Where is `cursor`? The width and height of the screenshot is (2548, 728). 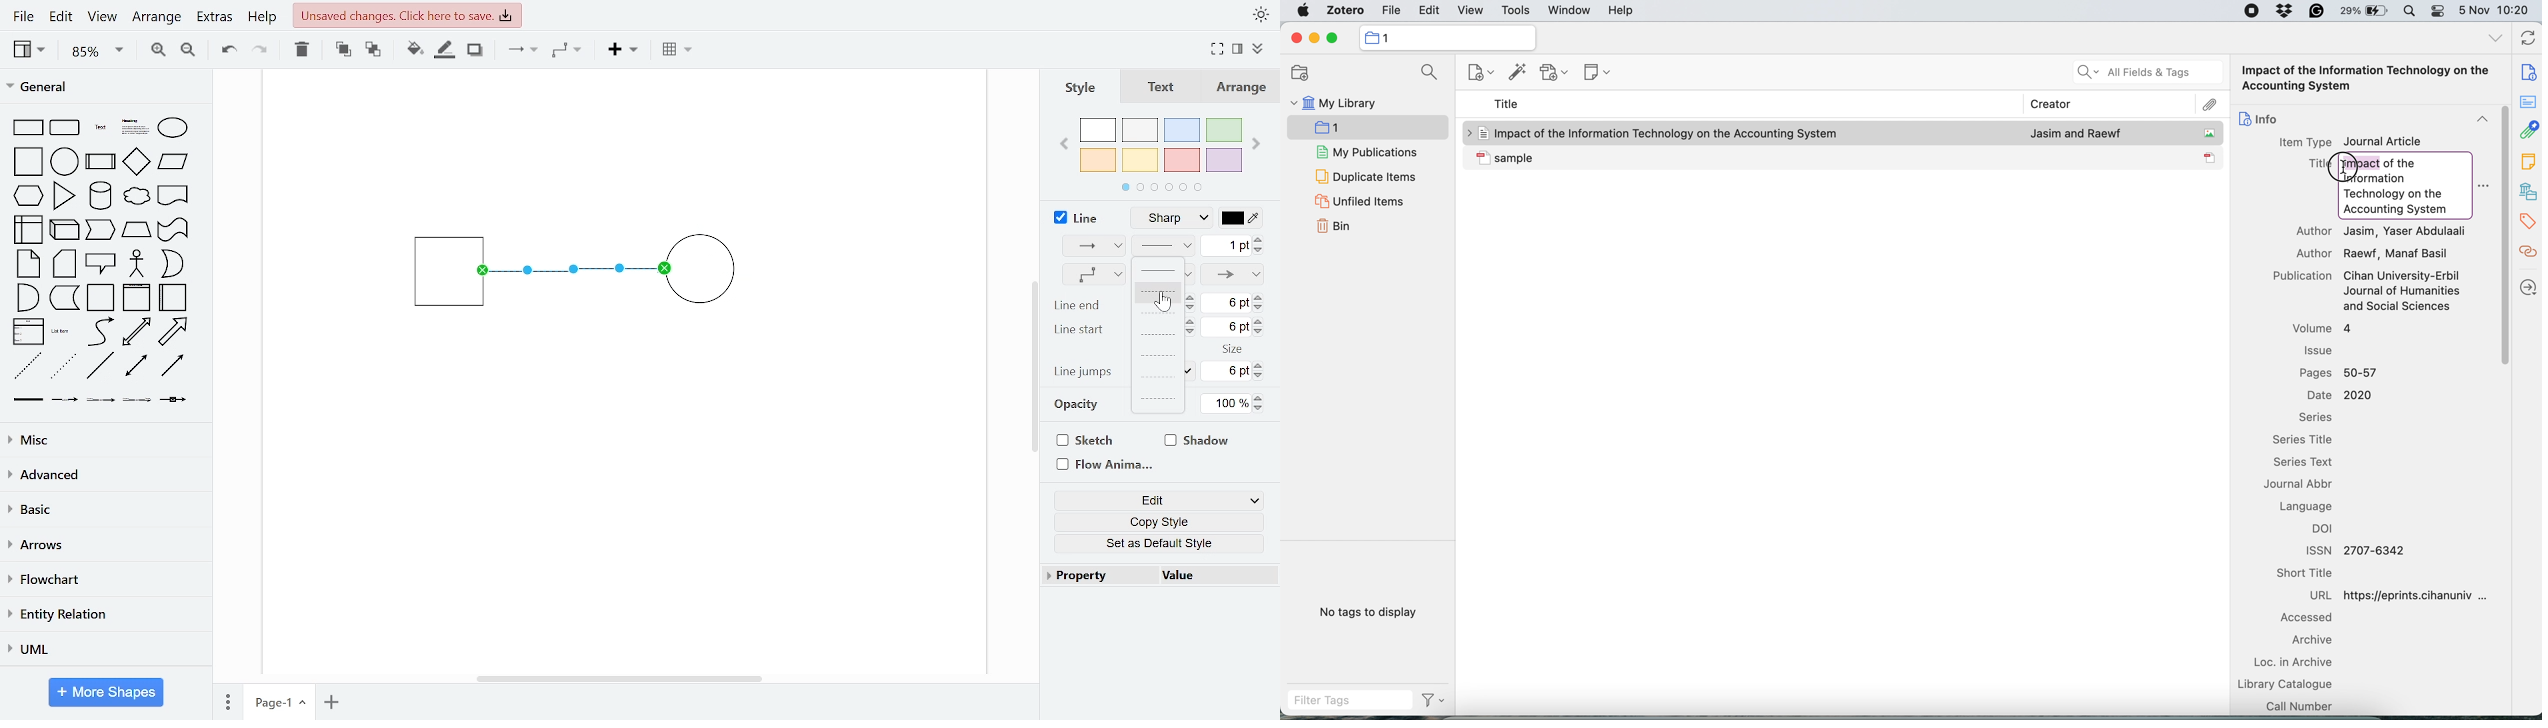
cursor is located at coordinates (2345, 168).